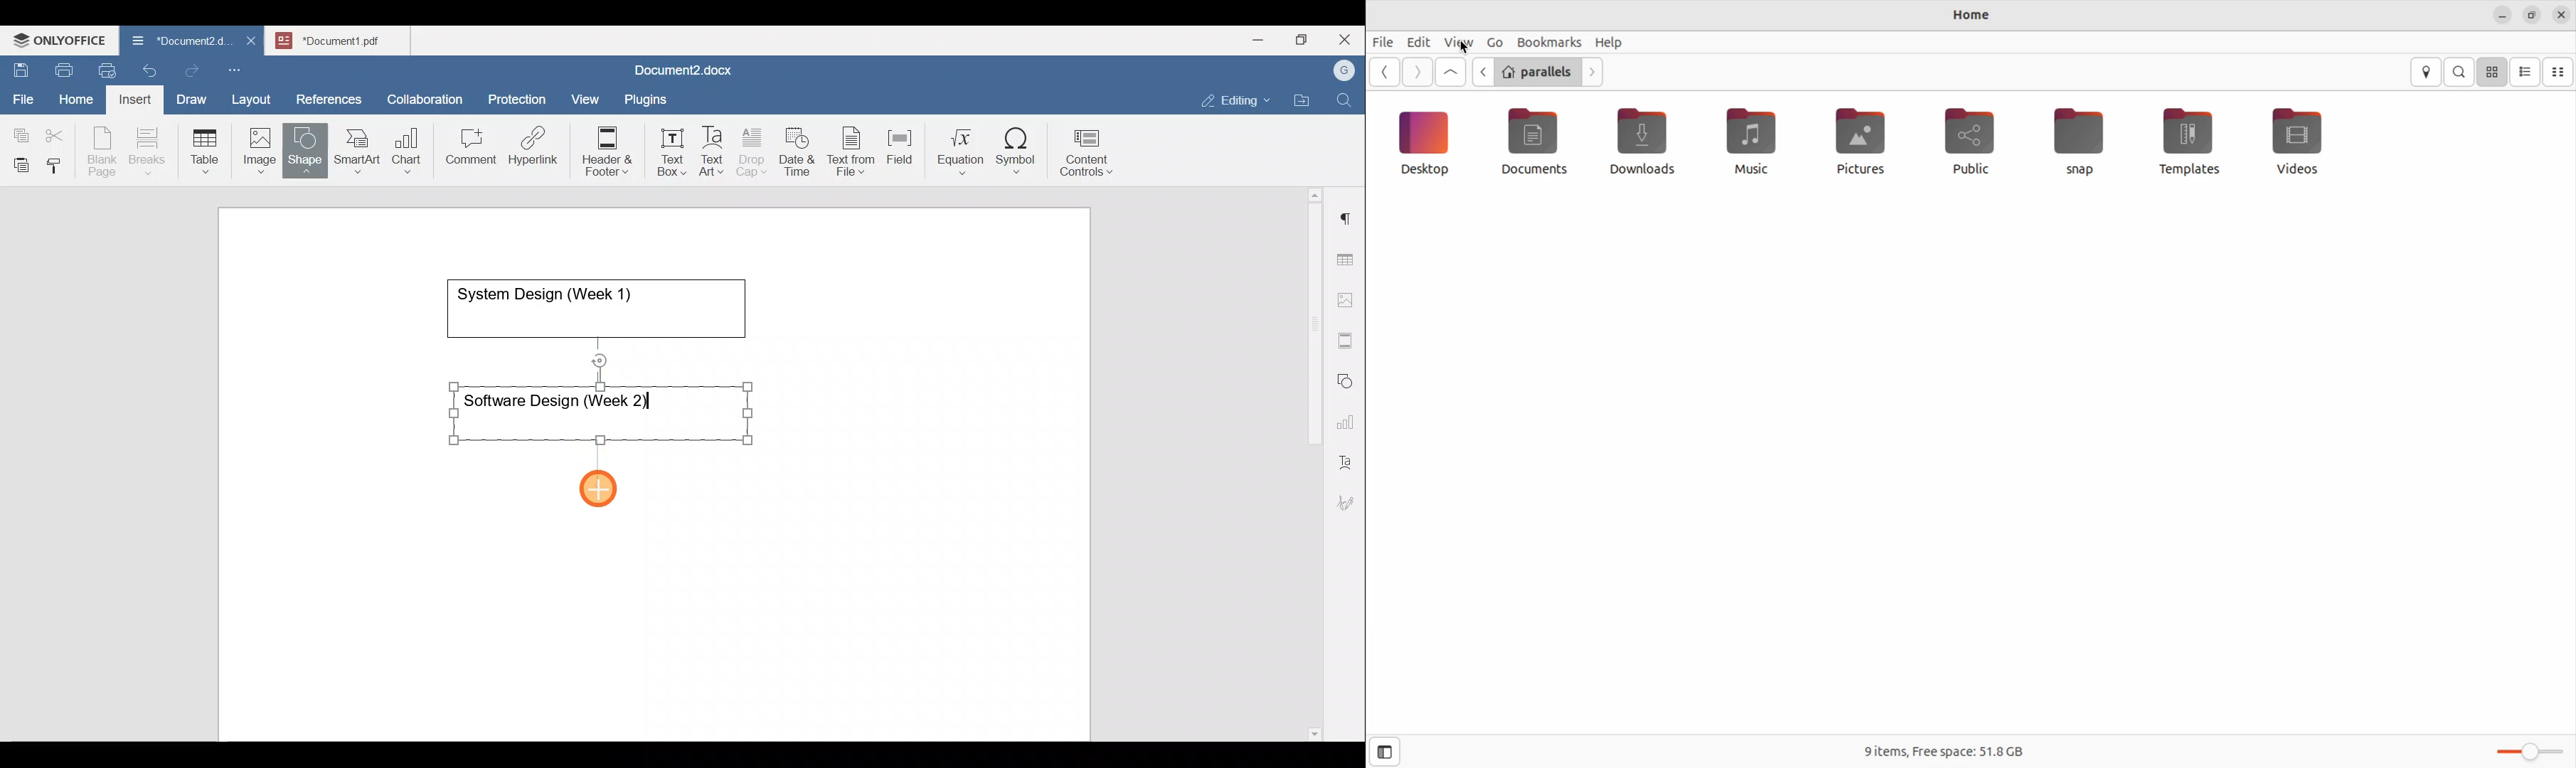  Describe the element at coordinates (189, 96) in the screenshot. I see `Draw` at that location.